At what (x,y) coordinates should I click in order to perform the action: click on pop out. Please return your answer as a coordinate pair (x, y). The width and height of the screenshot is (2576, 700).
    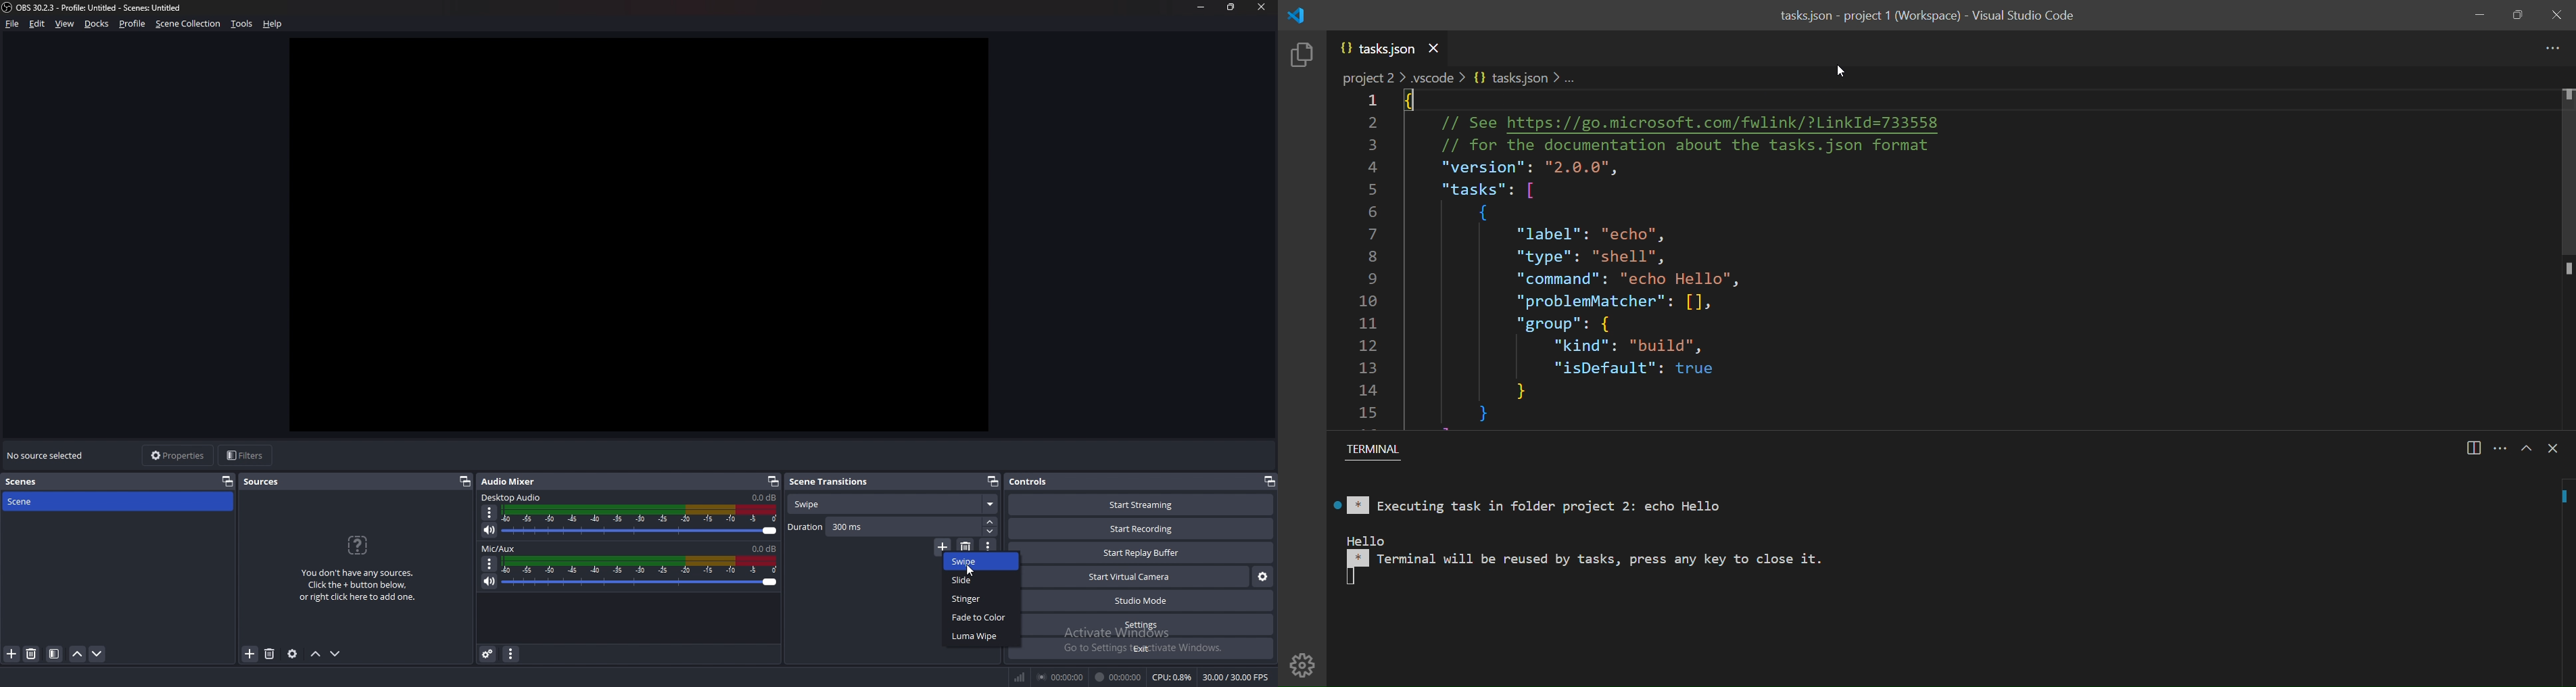
    Looking at the image, I should click on (993, 481).